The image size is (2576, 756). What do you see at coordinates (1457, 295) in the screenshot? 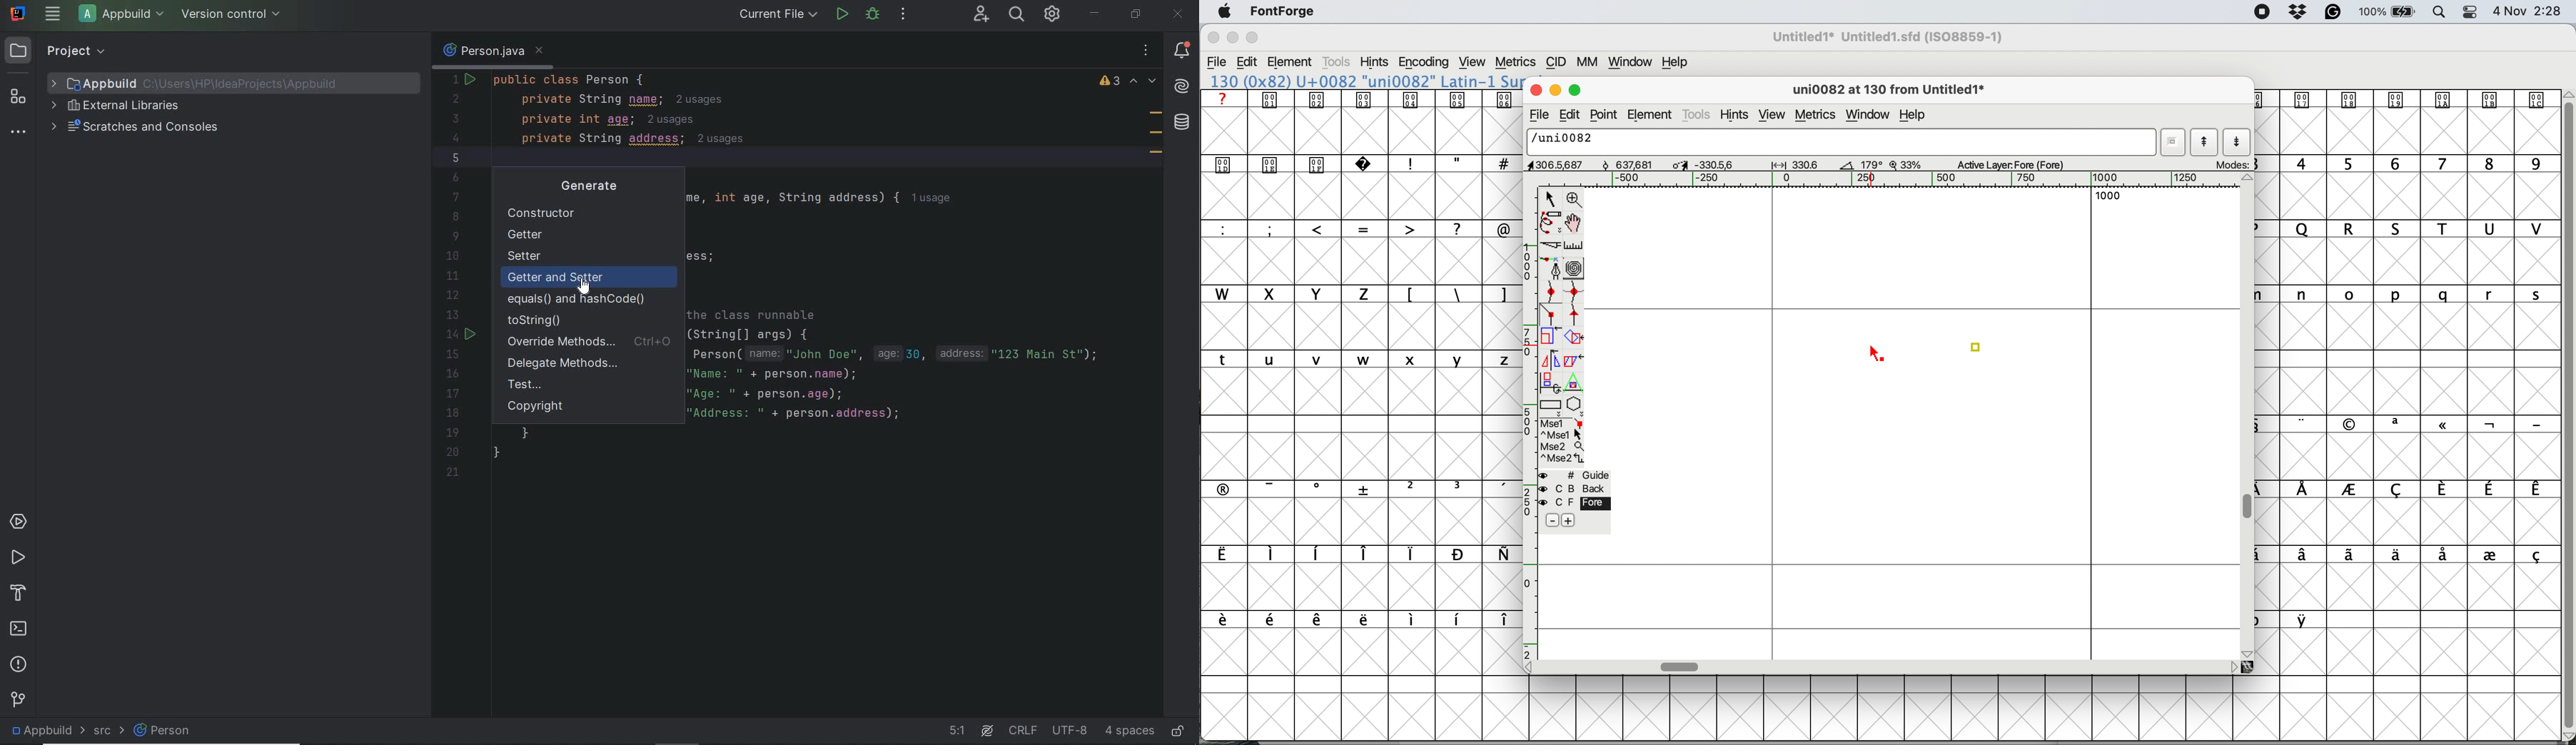
I see `symbols` at bounding box center [1457, 295].